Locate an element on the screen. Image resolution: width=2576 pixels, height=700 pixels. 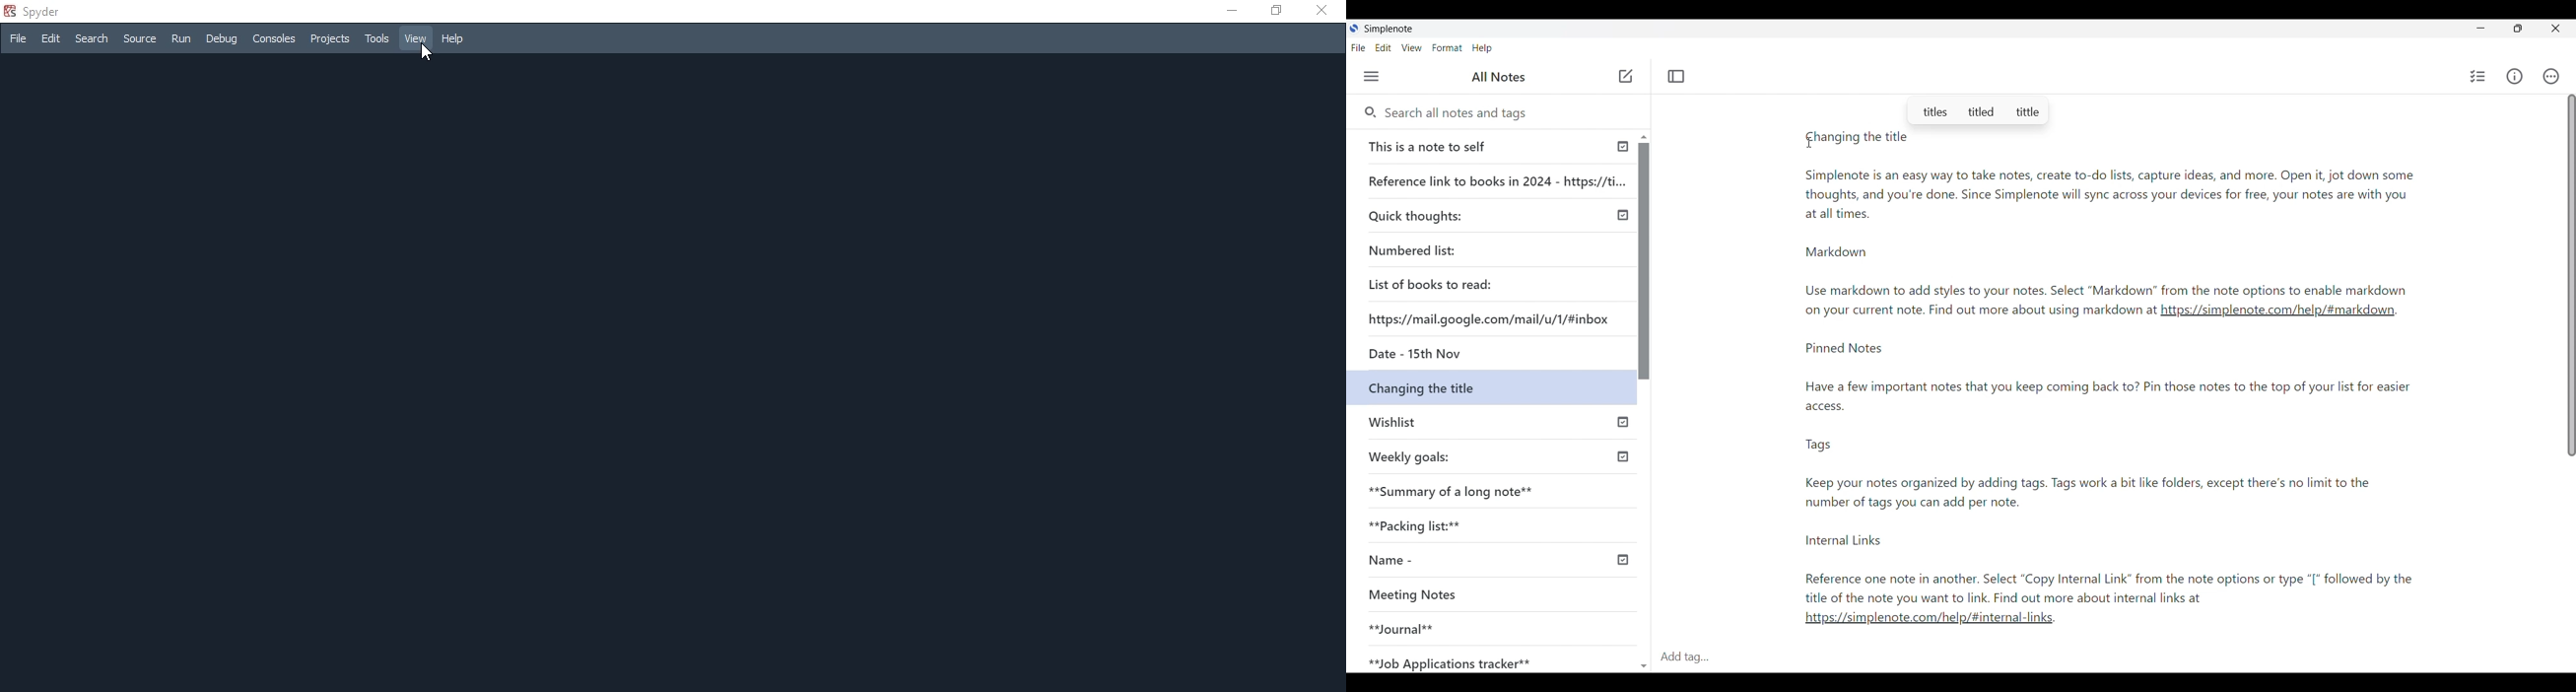
sources is located at coordinates (137, 38).